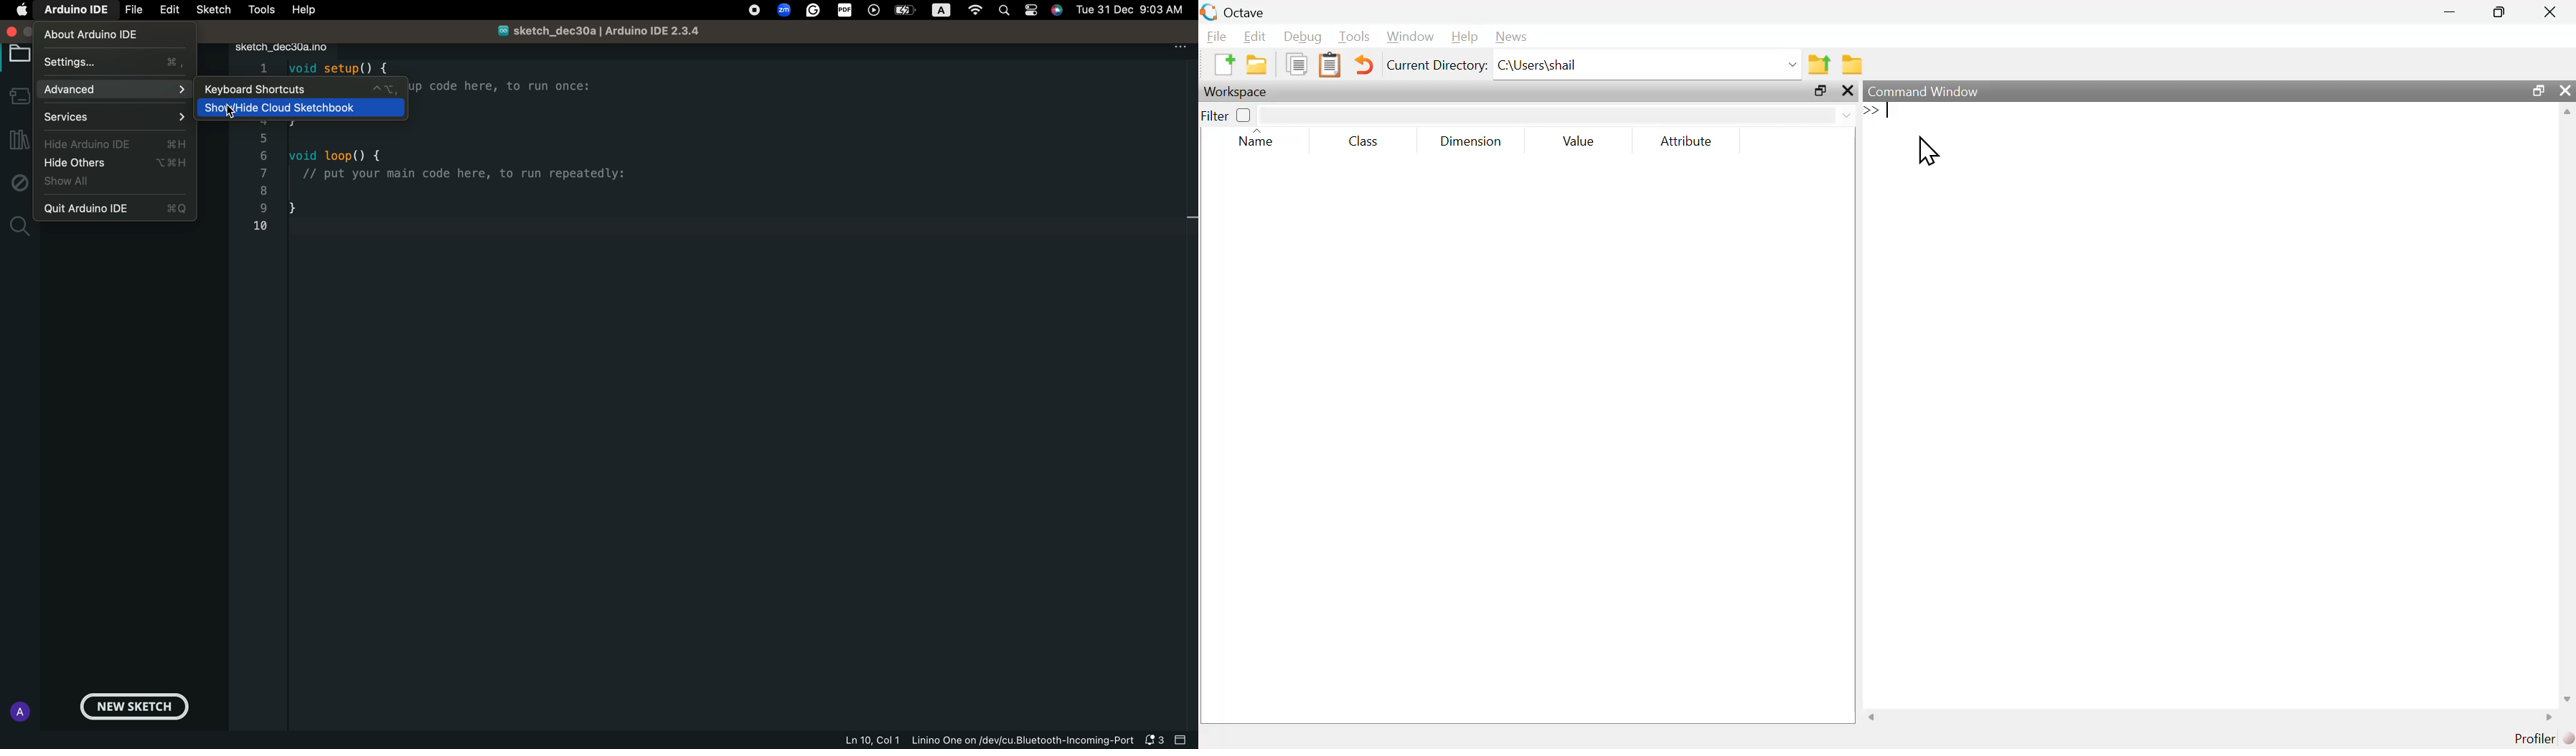 This screenshot has width=2576, height=756. Describe the element at coordinates (1261, 139) in the screenshot. I see `name` at that location.